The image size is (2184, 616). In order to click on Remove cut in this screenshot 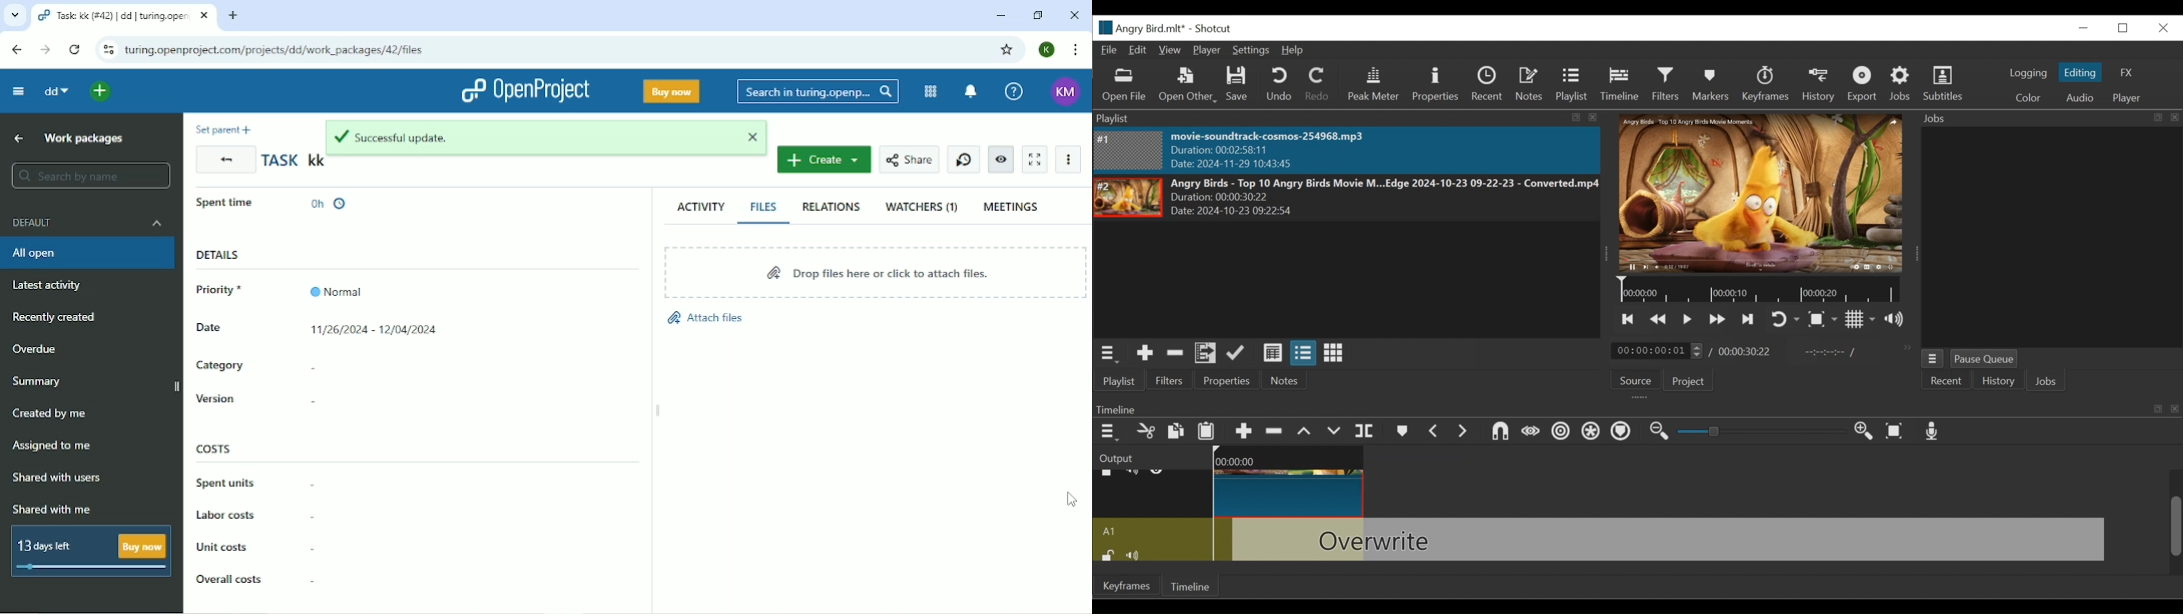, I will do `click(1175, 354)`.